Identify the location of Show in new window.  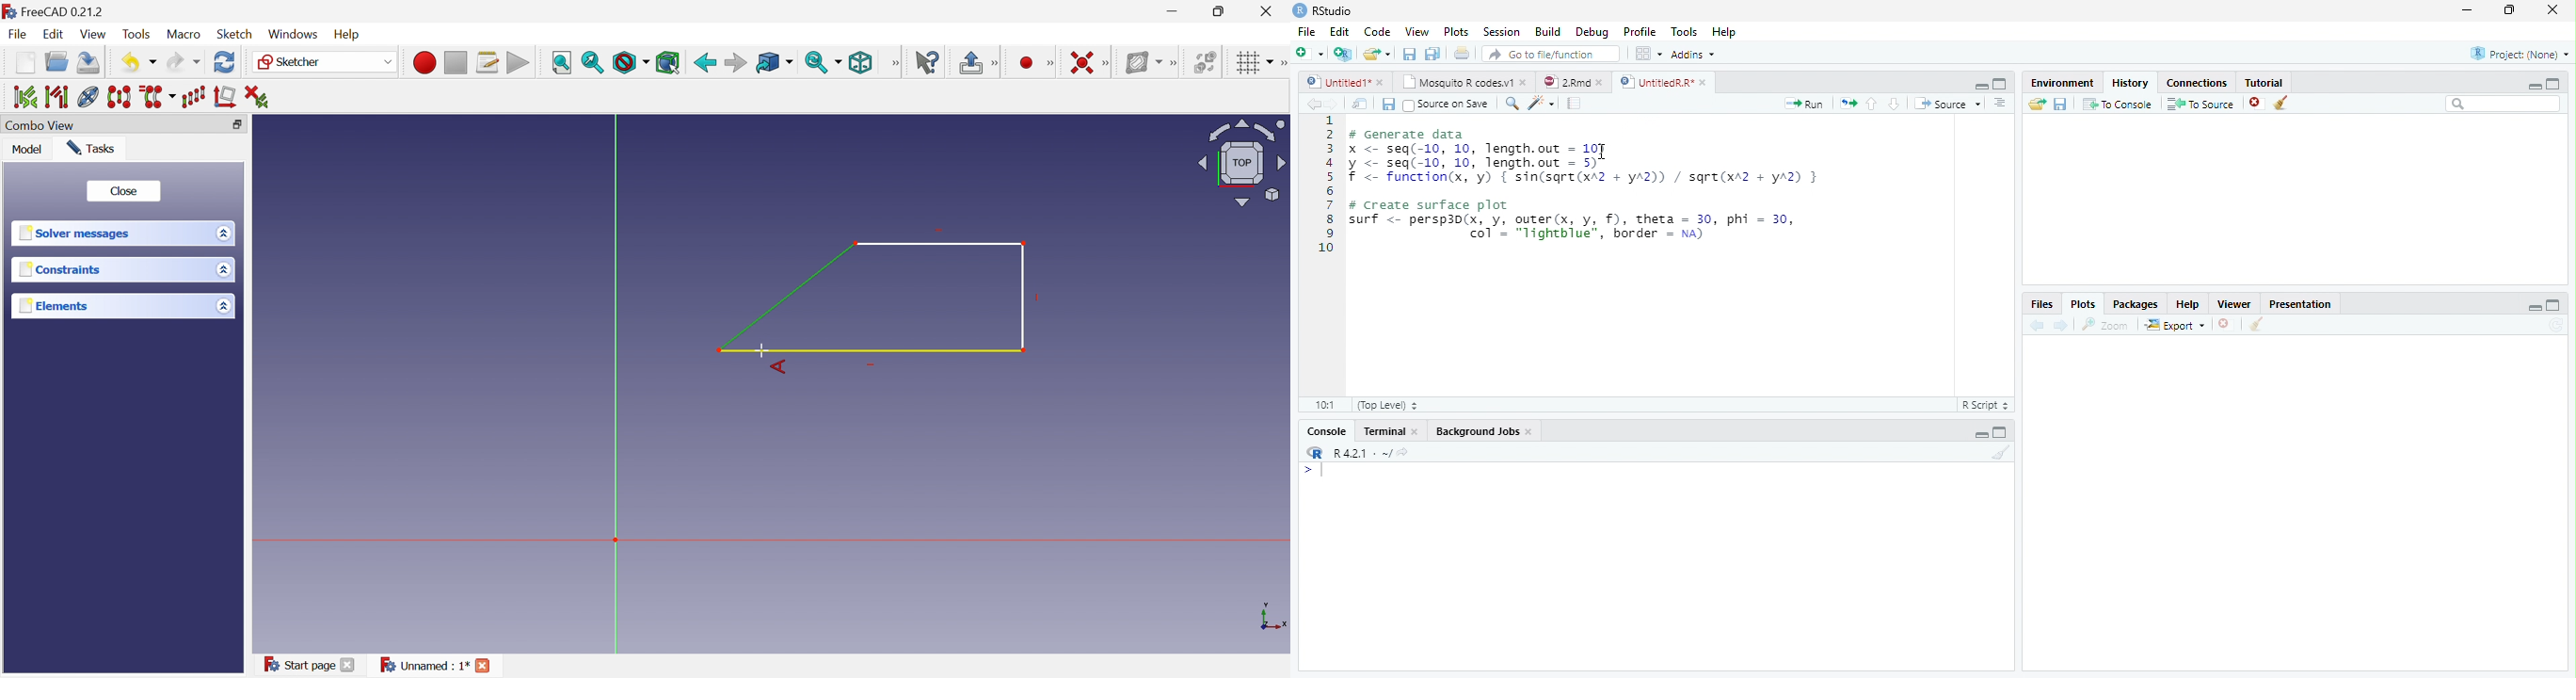
(1359, 104).